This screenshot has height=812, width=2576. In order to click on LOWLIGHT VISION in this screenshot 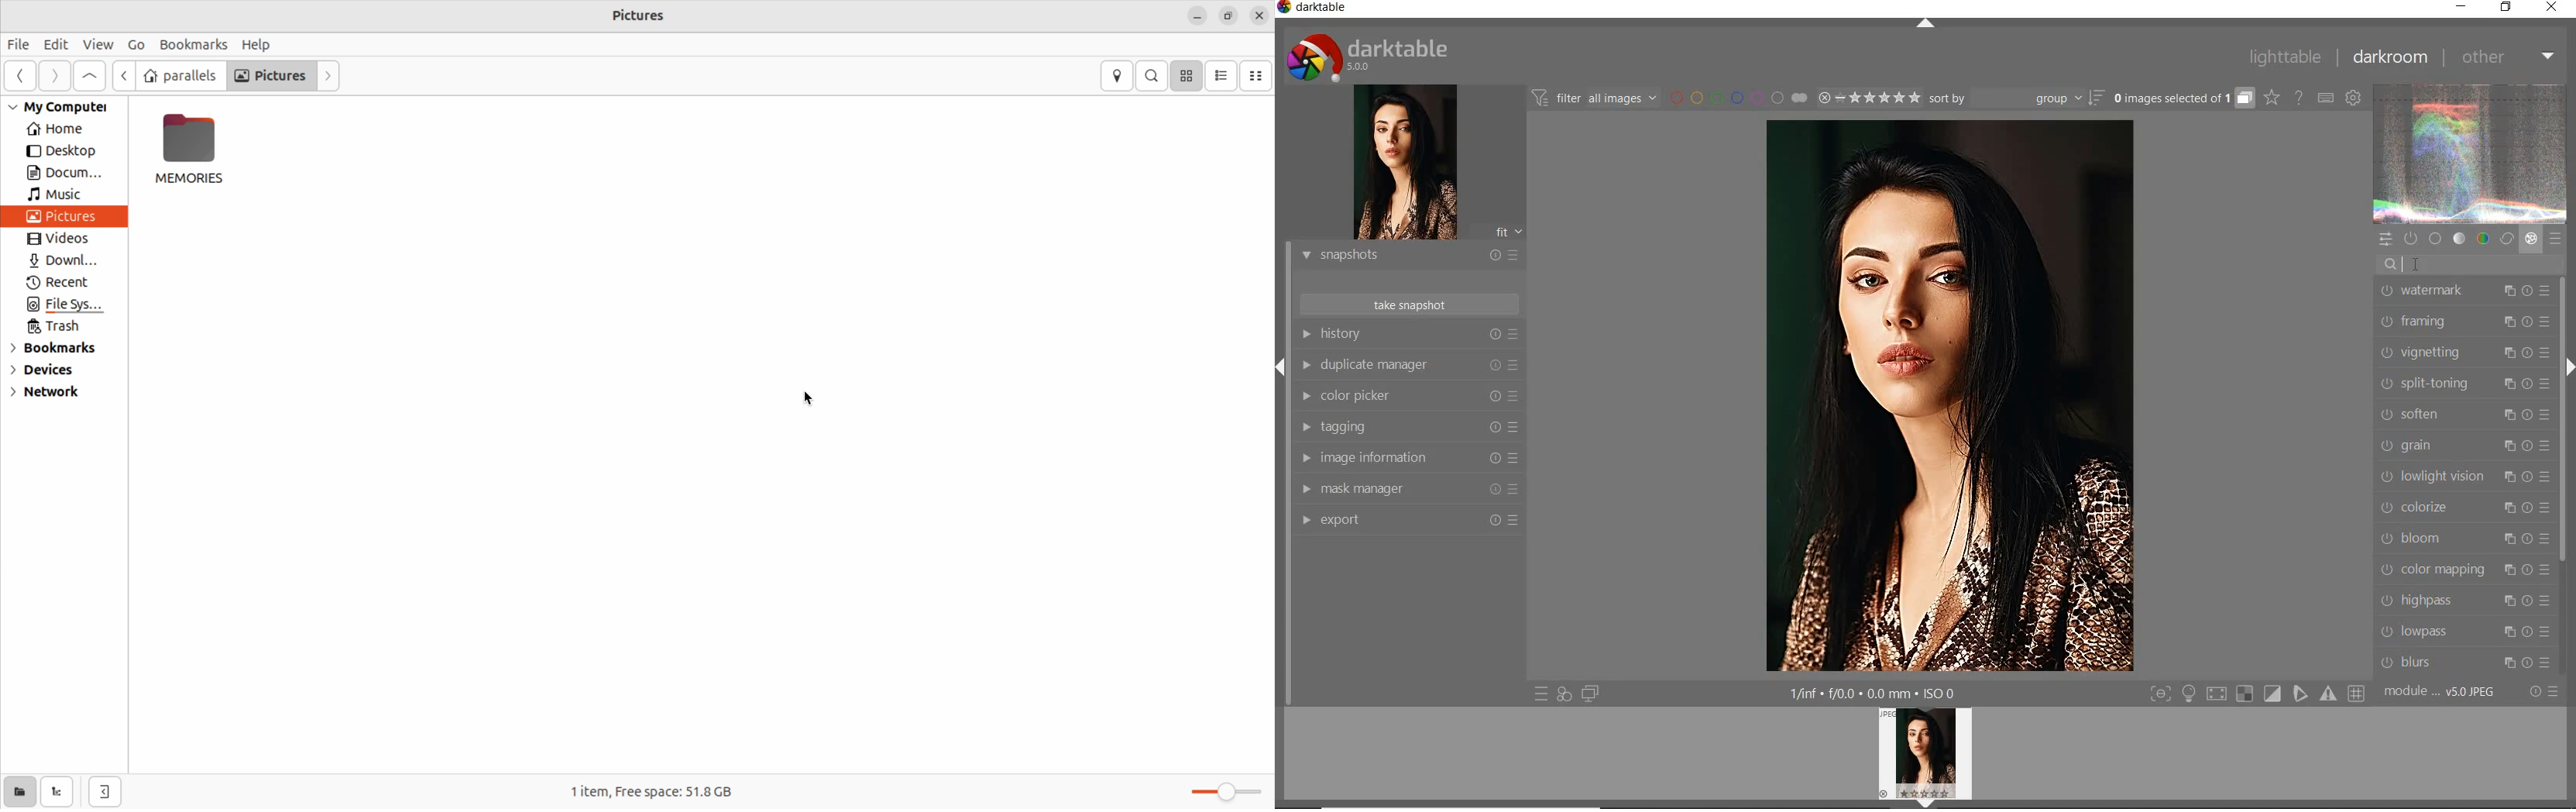, I will do `click(2461, 477)`.